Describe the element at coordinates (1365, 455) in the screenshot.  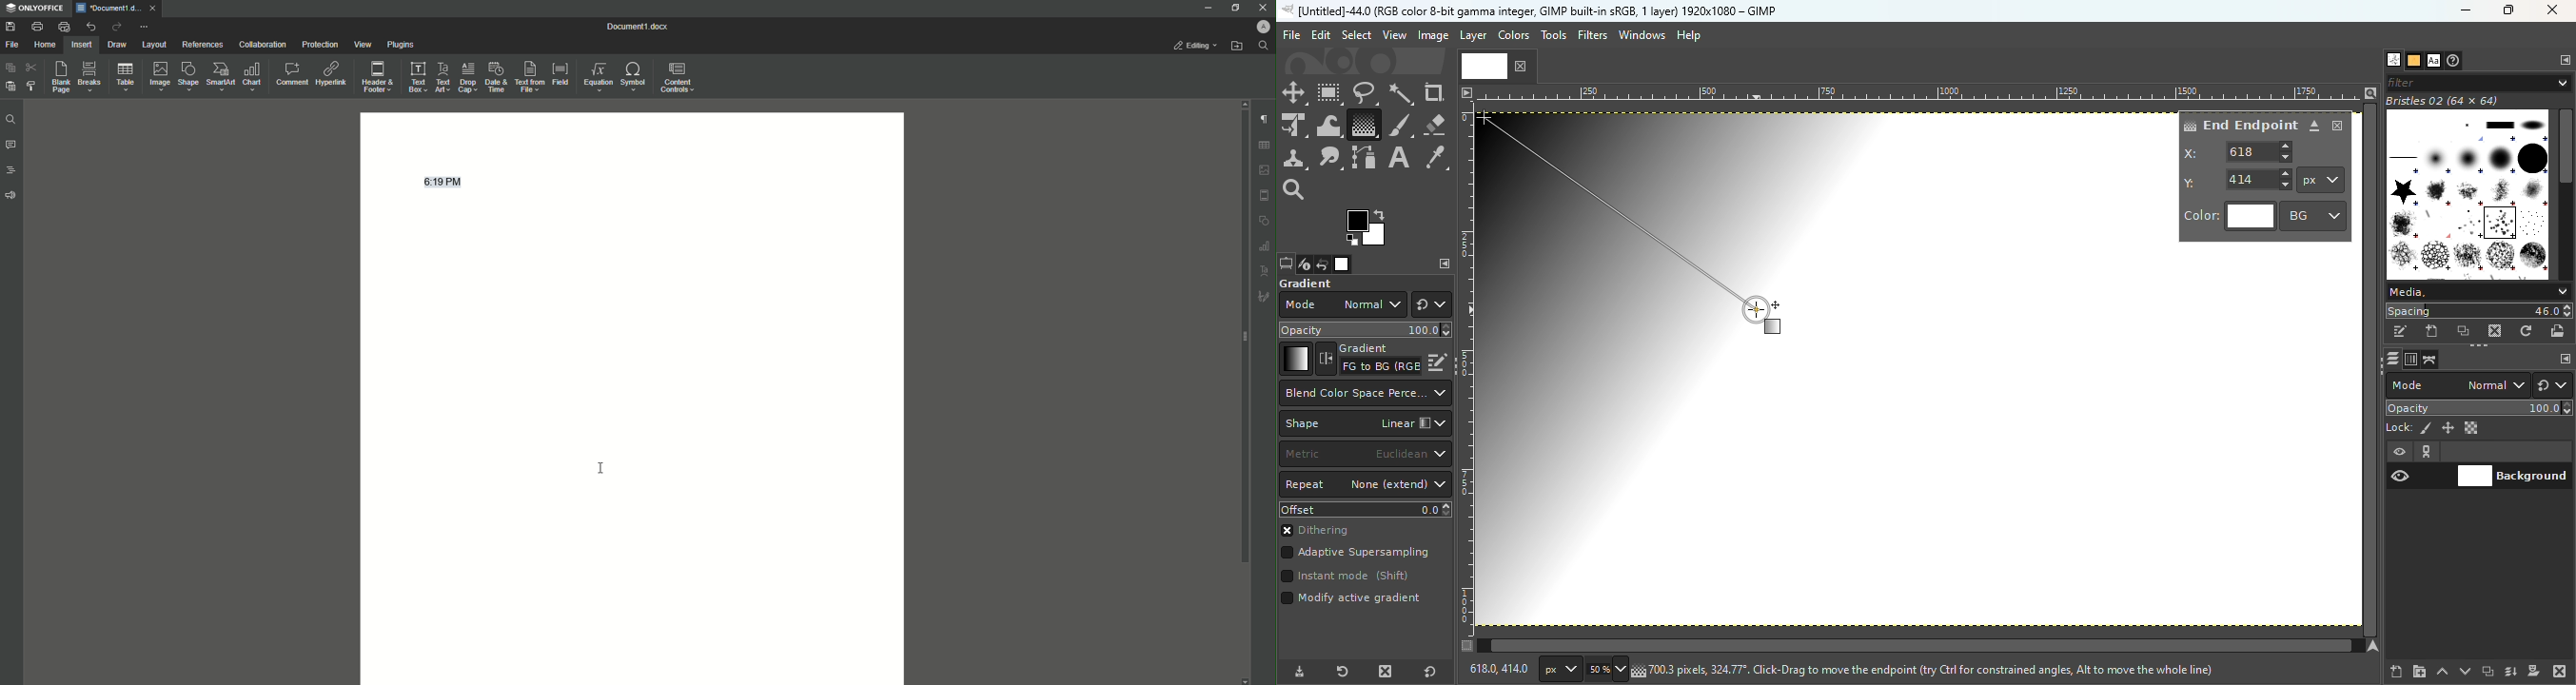
I see `Matric to the use for the distance calculation` at that location.